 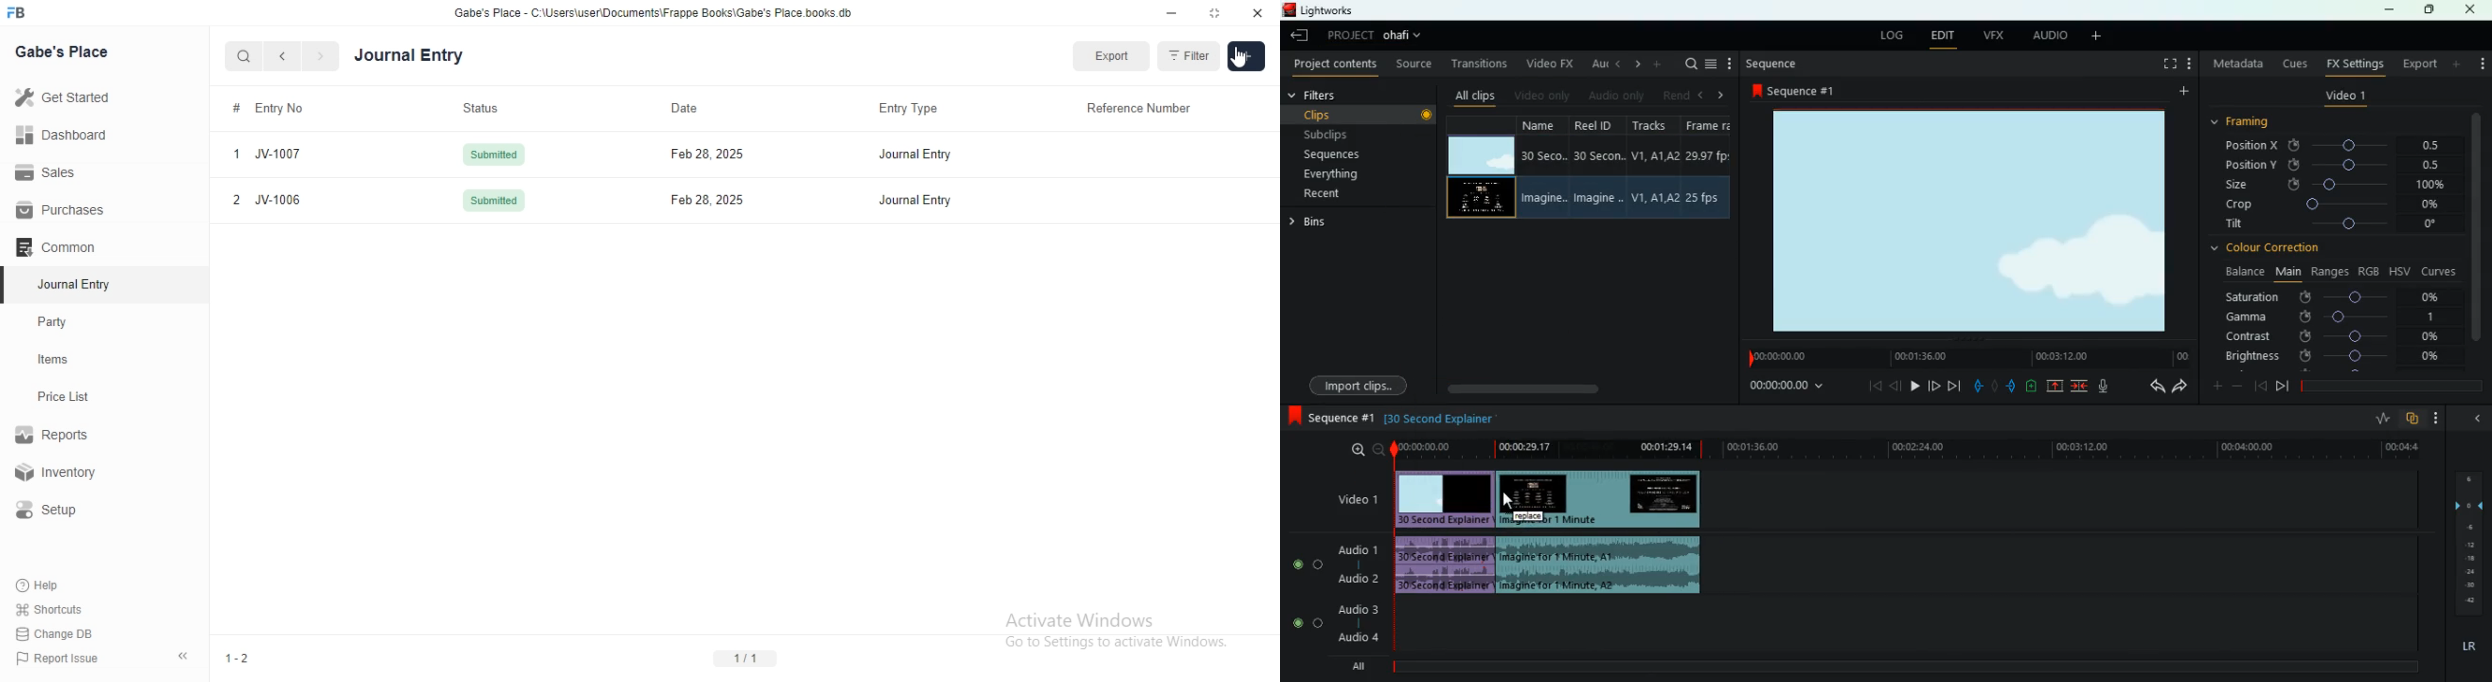 What do you see at coordinates (1246, 58) in the screenshot?
I see `add` at bounding box center [1246, 58].